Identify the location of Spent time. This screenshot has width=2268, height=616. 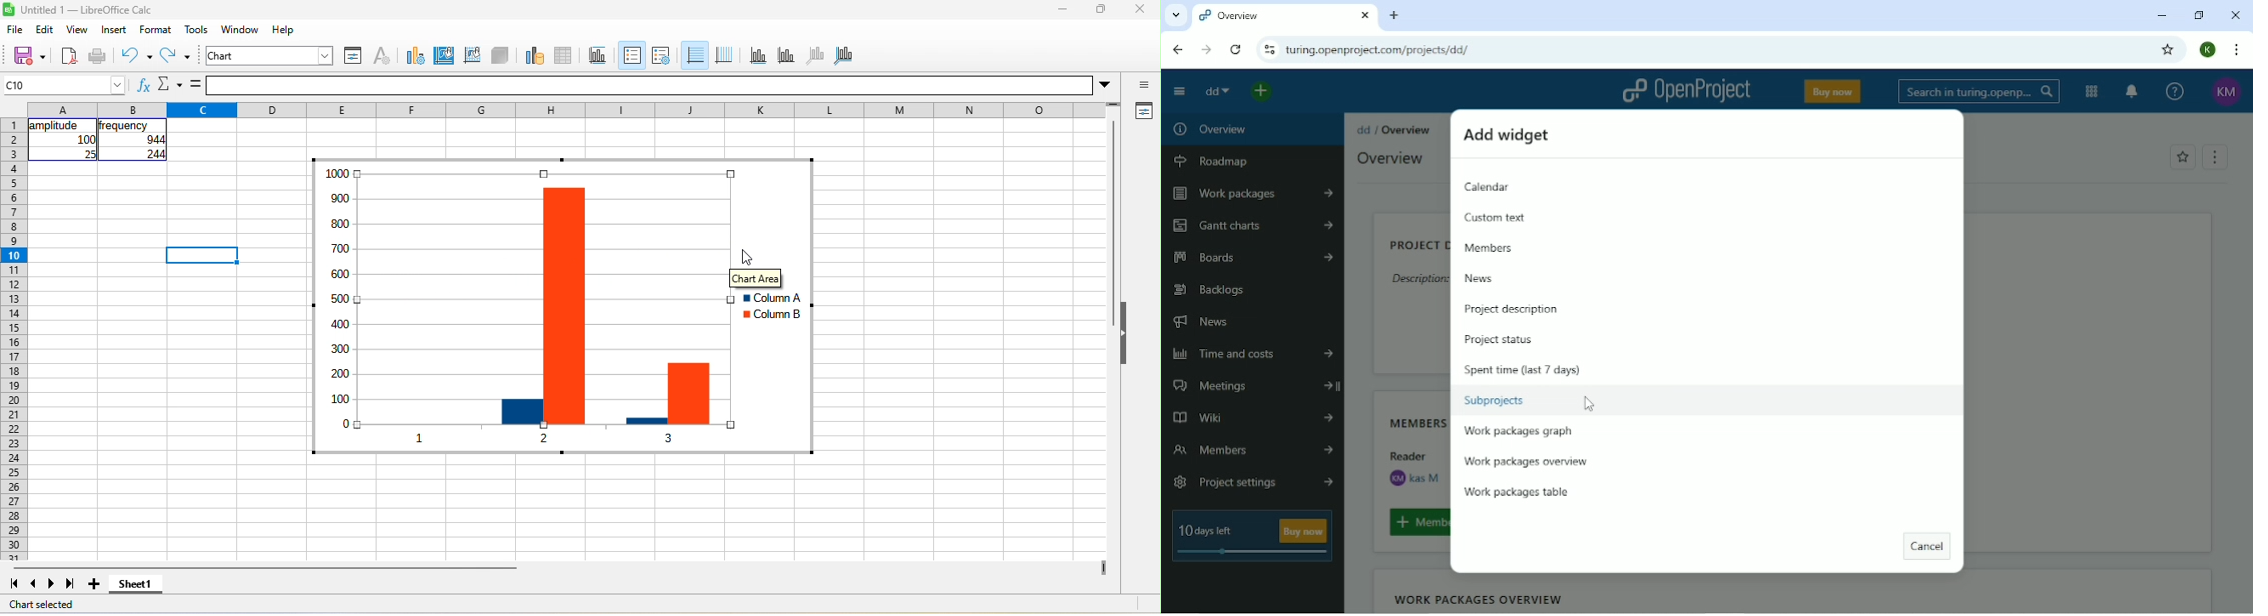
(1523, 370).